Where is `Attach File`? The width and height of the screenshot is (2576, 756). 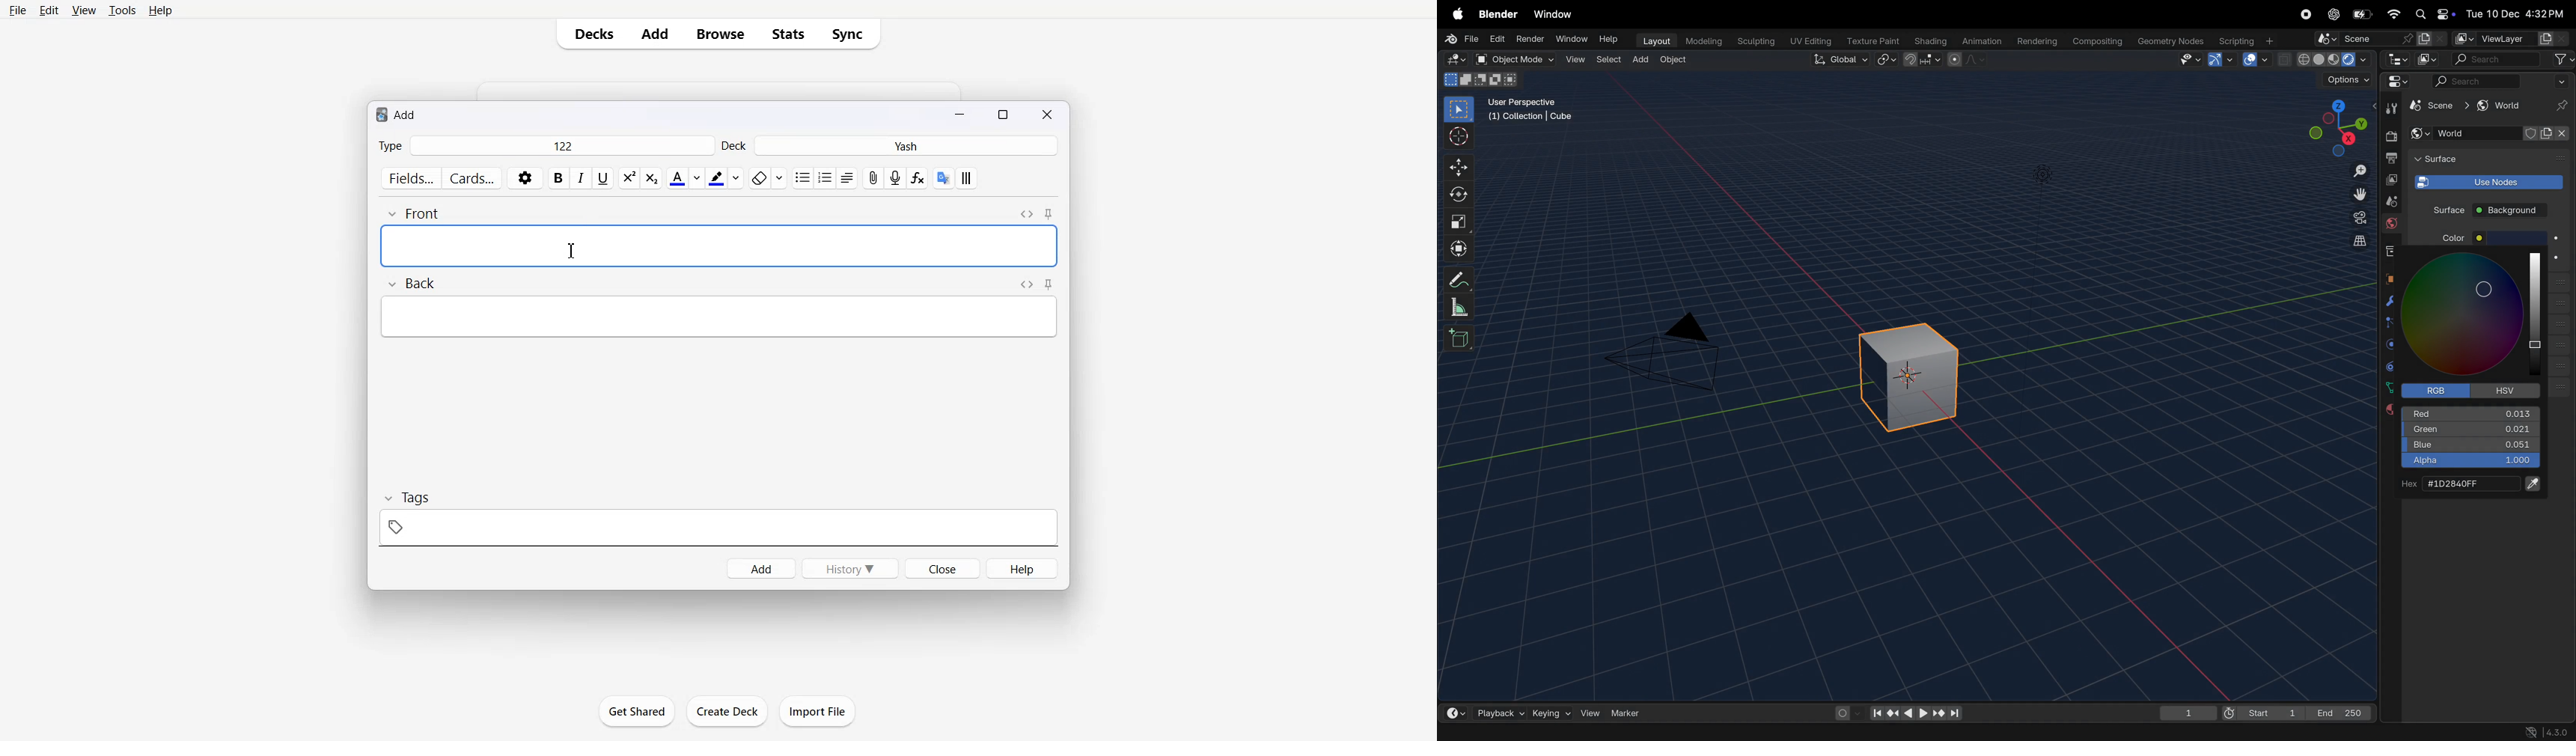
Attach File is located at coordinates (873, 177).